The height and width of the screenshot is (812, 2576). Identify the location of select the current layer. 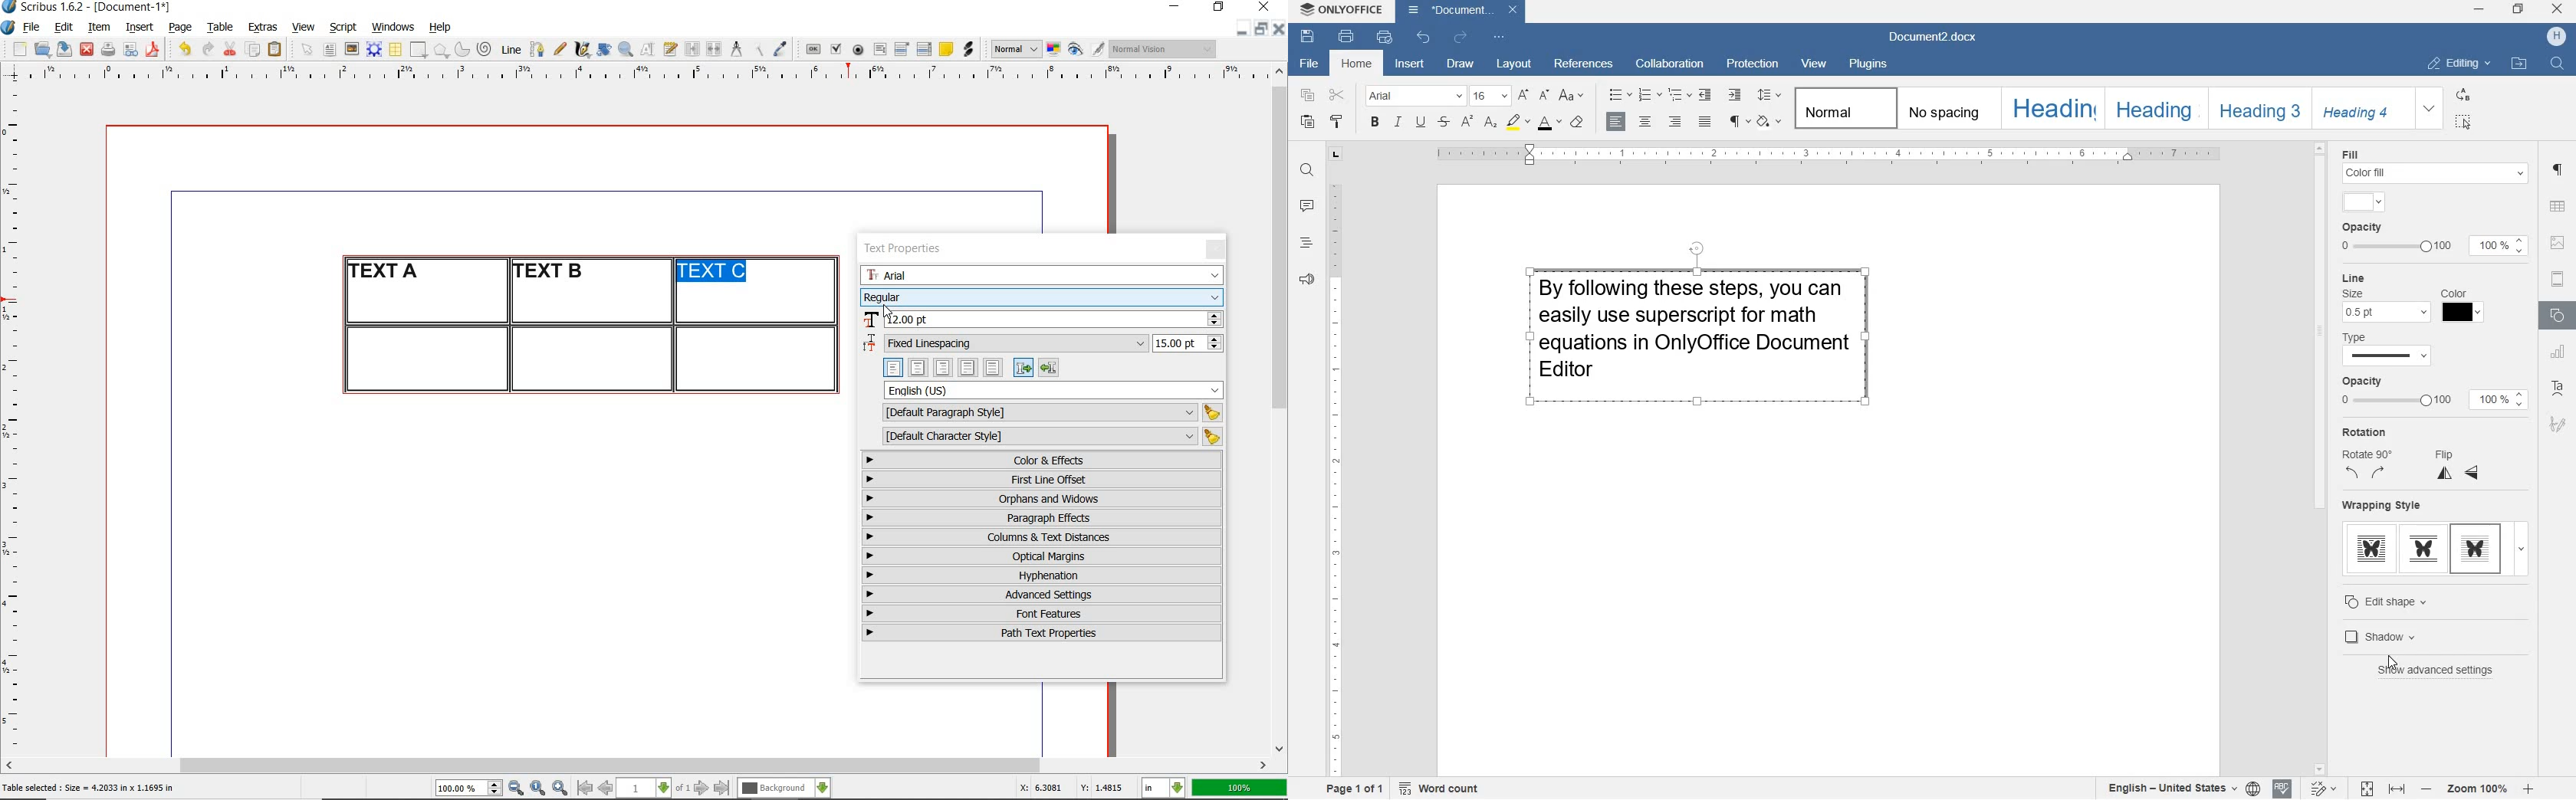
(784, 789).